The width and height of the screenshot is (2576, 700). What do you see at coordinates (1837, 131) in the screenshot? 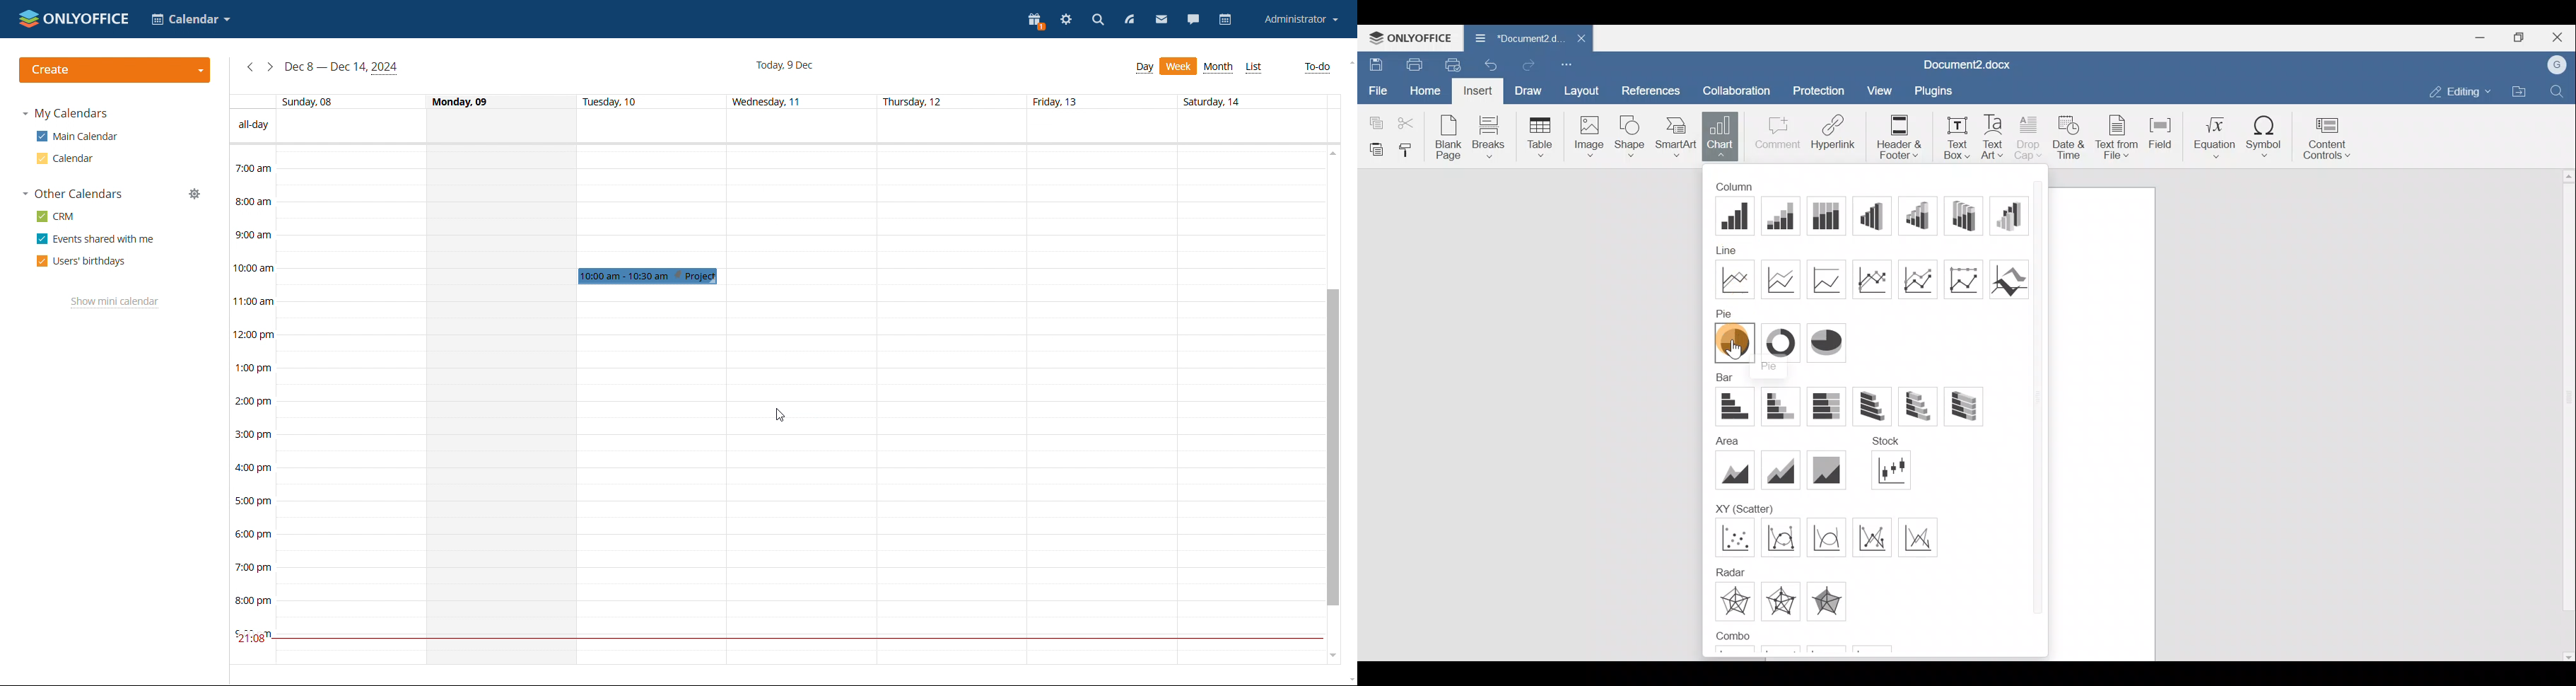
I see `Hyperlink` at bounding box center [1837, 131].